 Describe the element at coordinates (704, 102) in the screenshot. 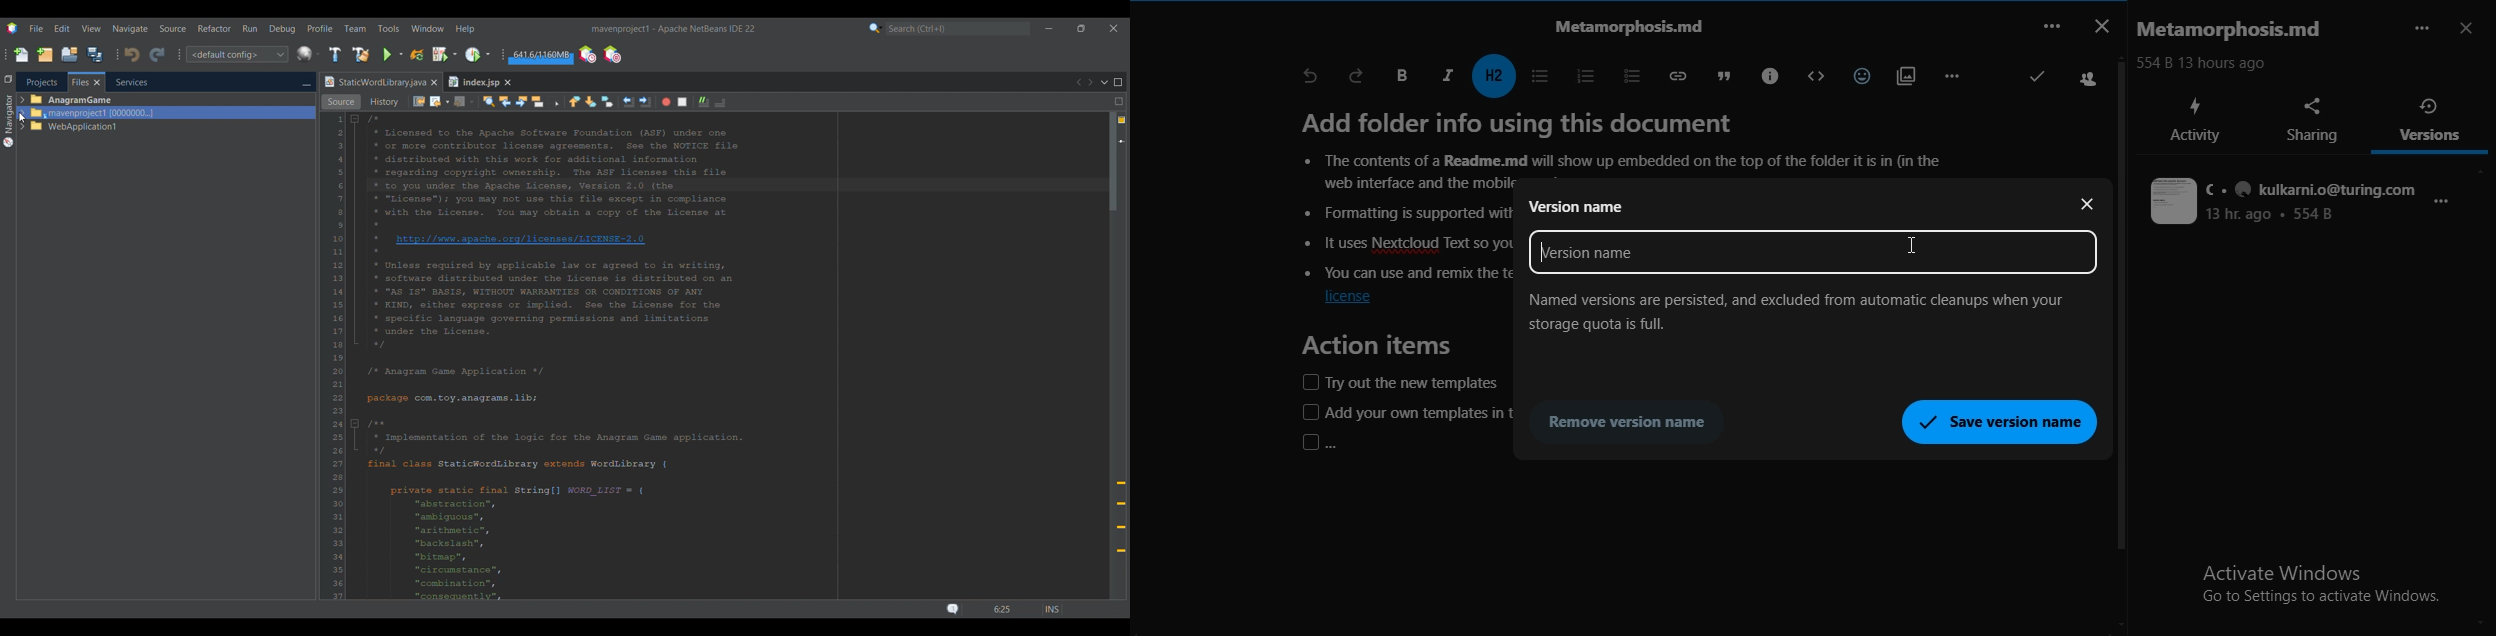

I see `Comment` at that location.